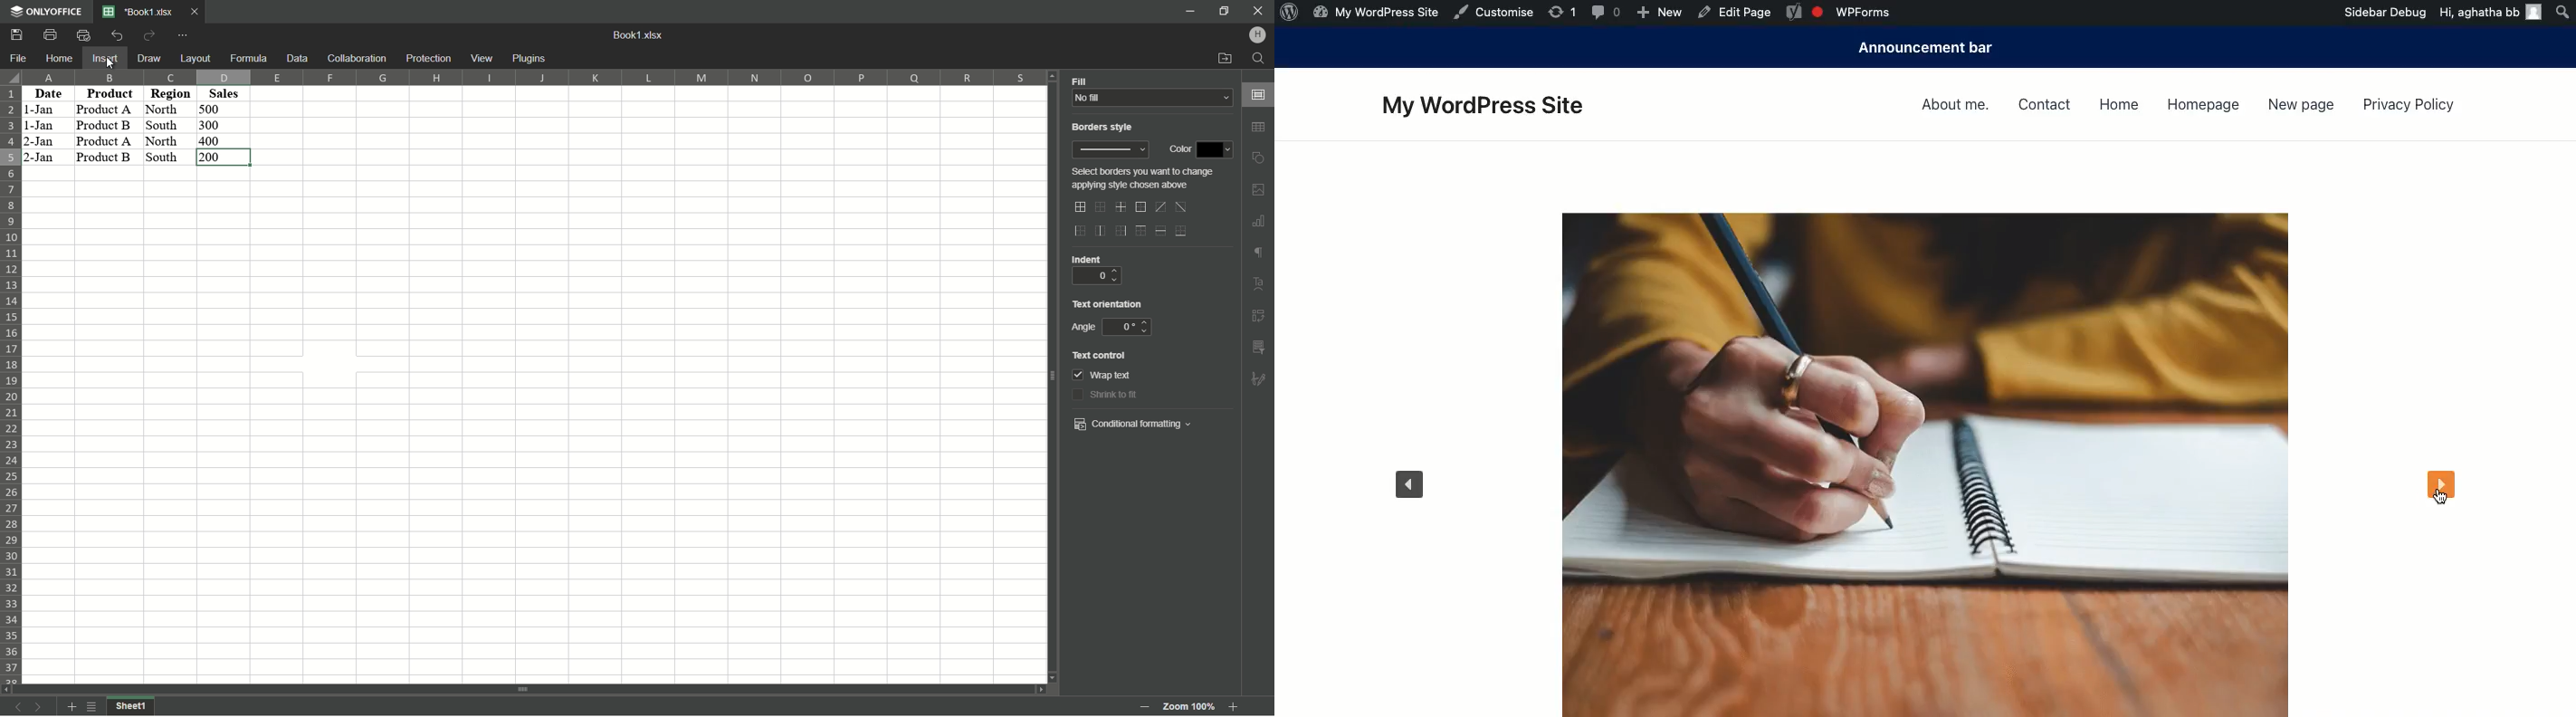  I want to click on No fill, so click(1151, 98).